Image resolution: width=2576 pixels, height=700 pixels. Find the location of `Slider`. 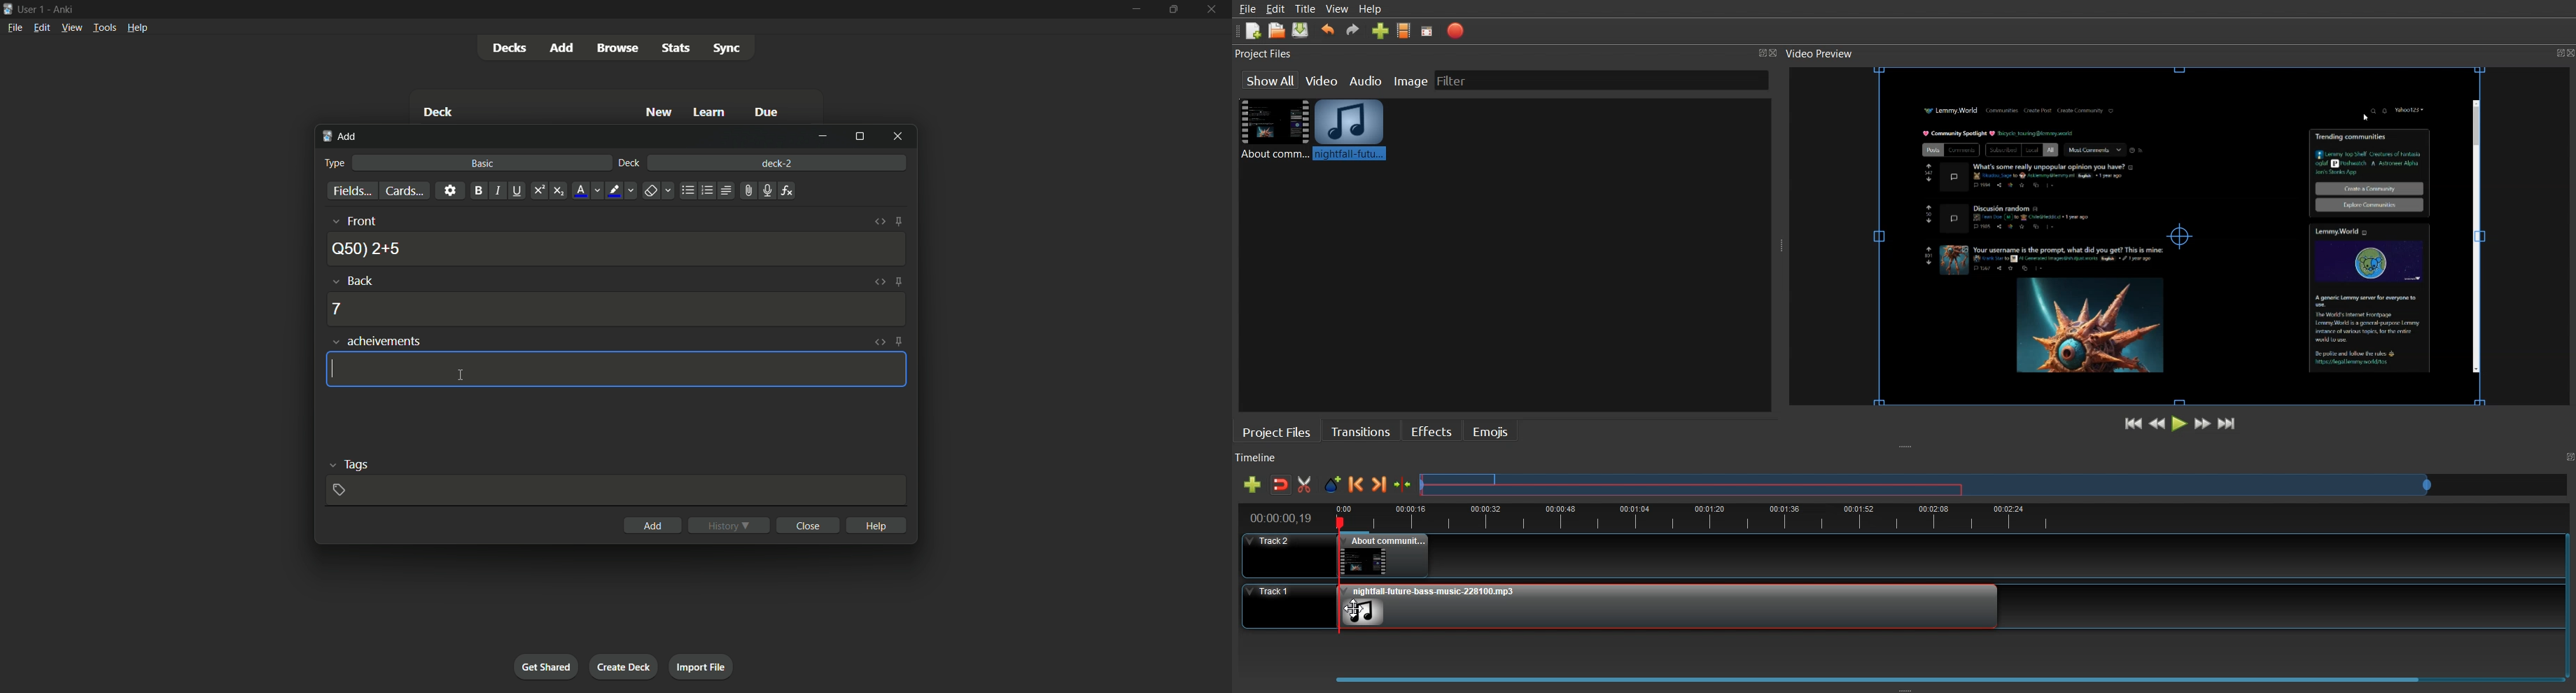

Slider is located at coordinates (1901, 675).